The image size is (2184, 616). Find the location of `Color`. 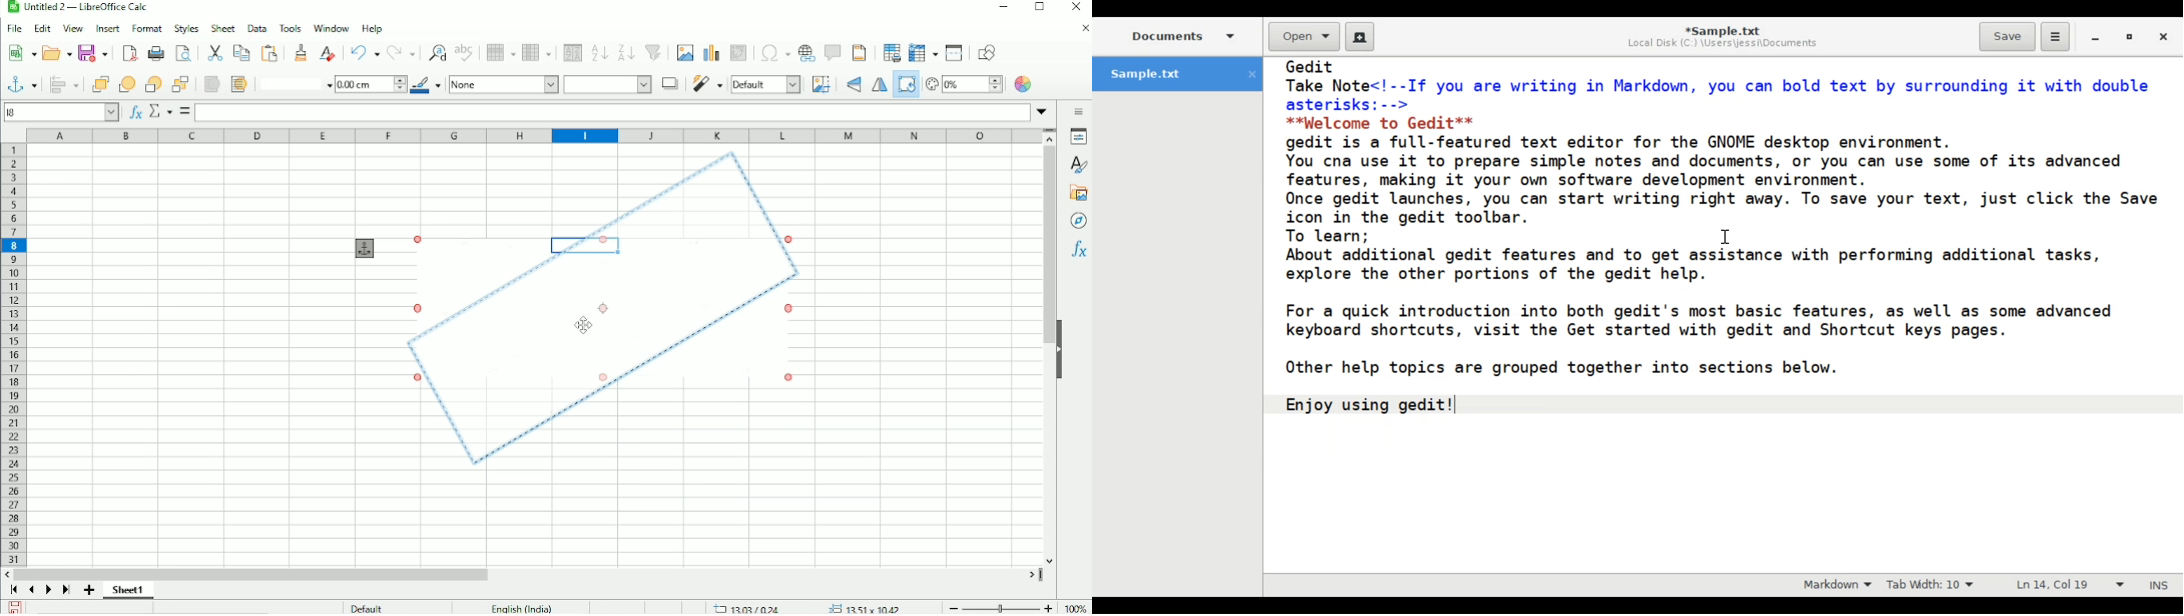

Color is located at coordinates (1024, 84).